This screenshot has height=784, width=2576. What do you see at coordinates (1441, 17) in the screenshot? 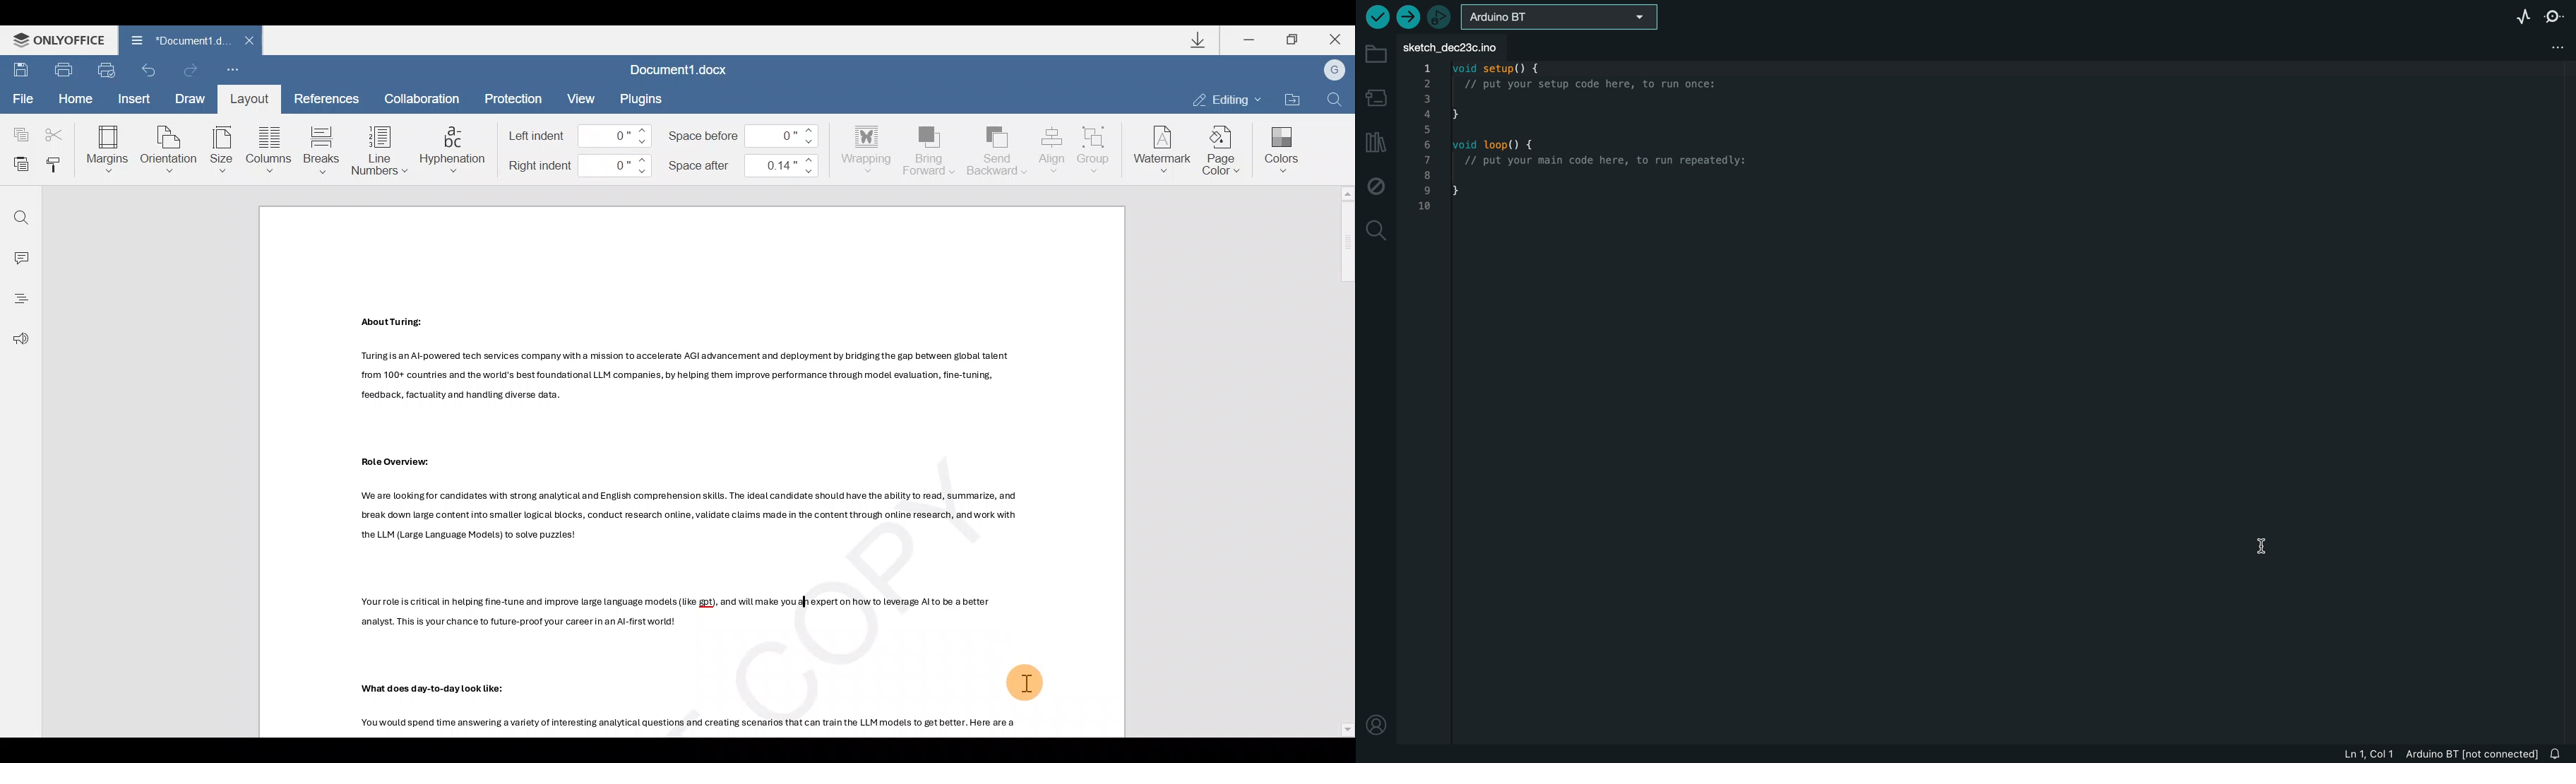
I see `debugger` at bounding box center [1441, 17].